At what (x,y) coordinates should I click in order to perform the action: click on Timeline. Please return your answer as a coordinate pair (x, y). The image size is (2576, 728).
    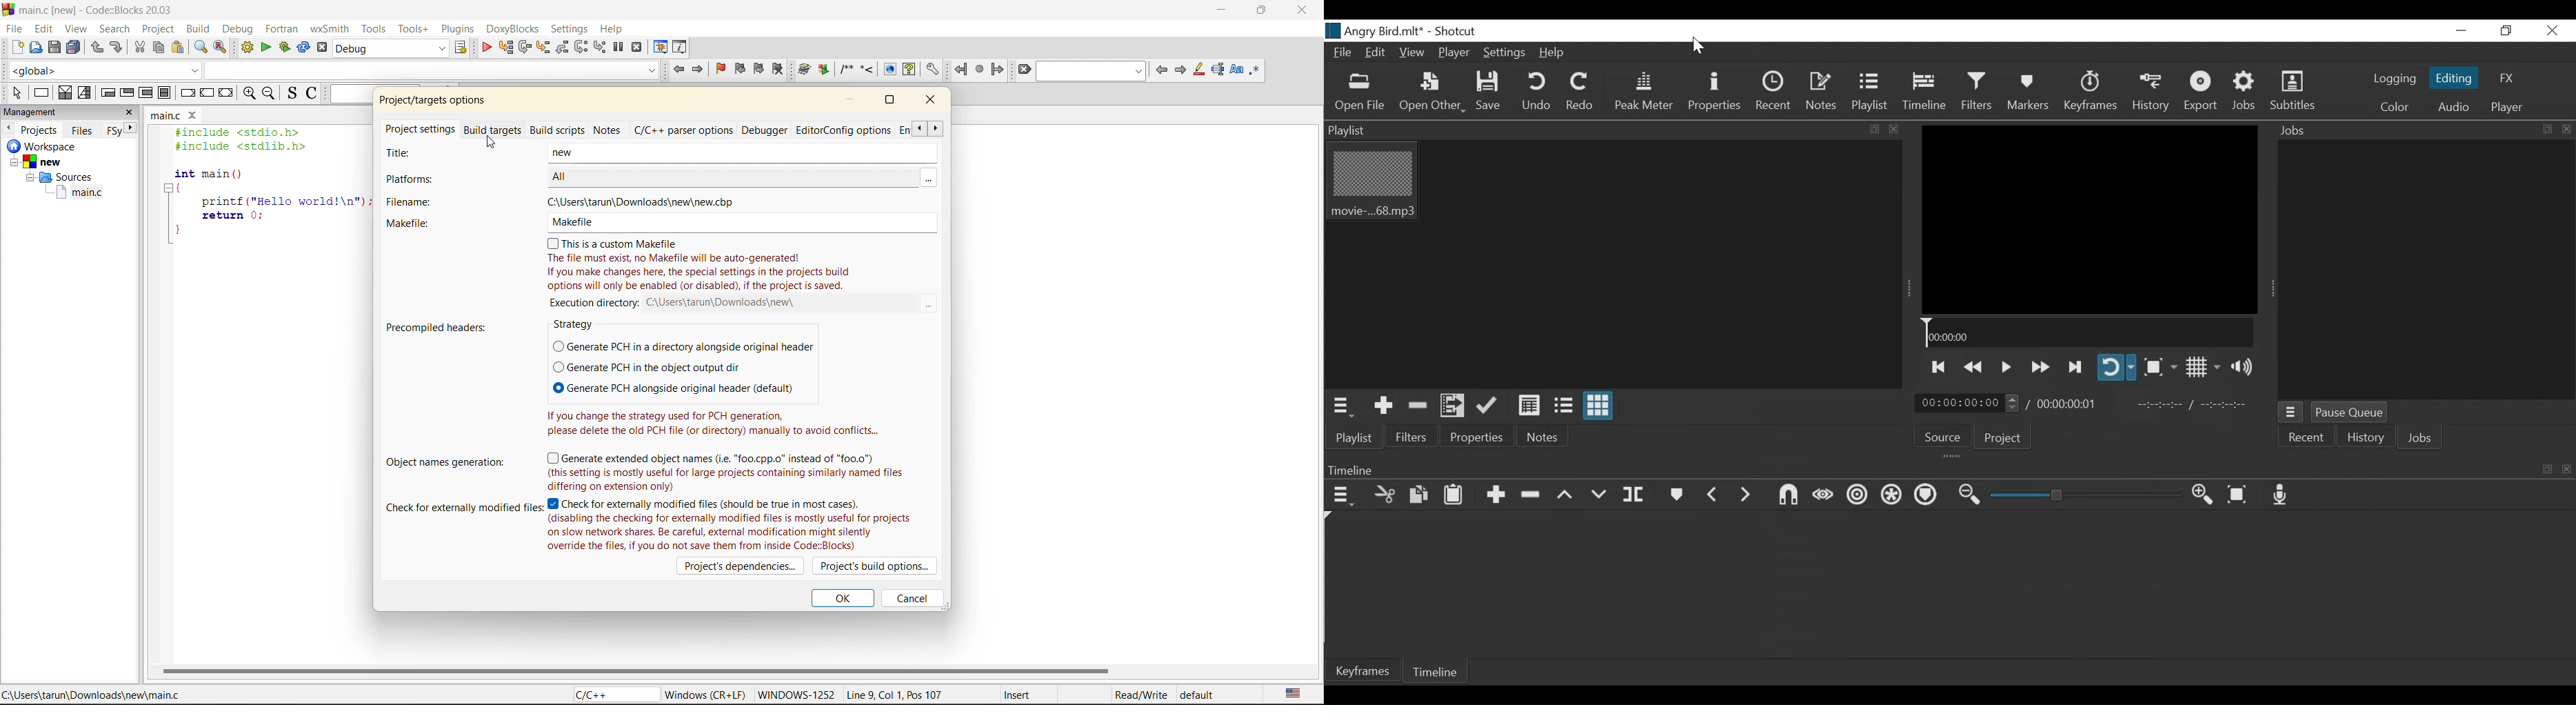
    Looking at the image, I should click on (1925, 91).